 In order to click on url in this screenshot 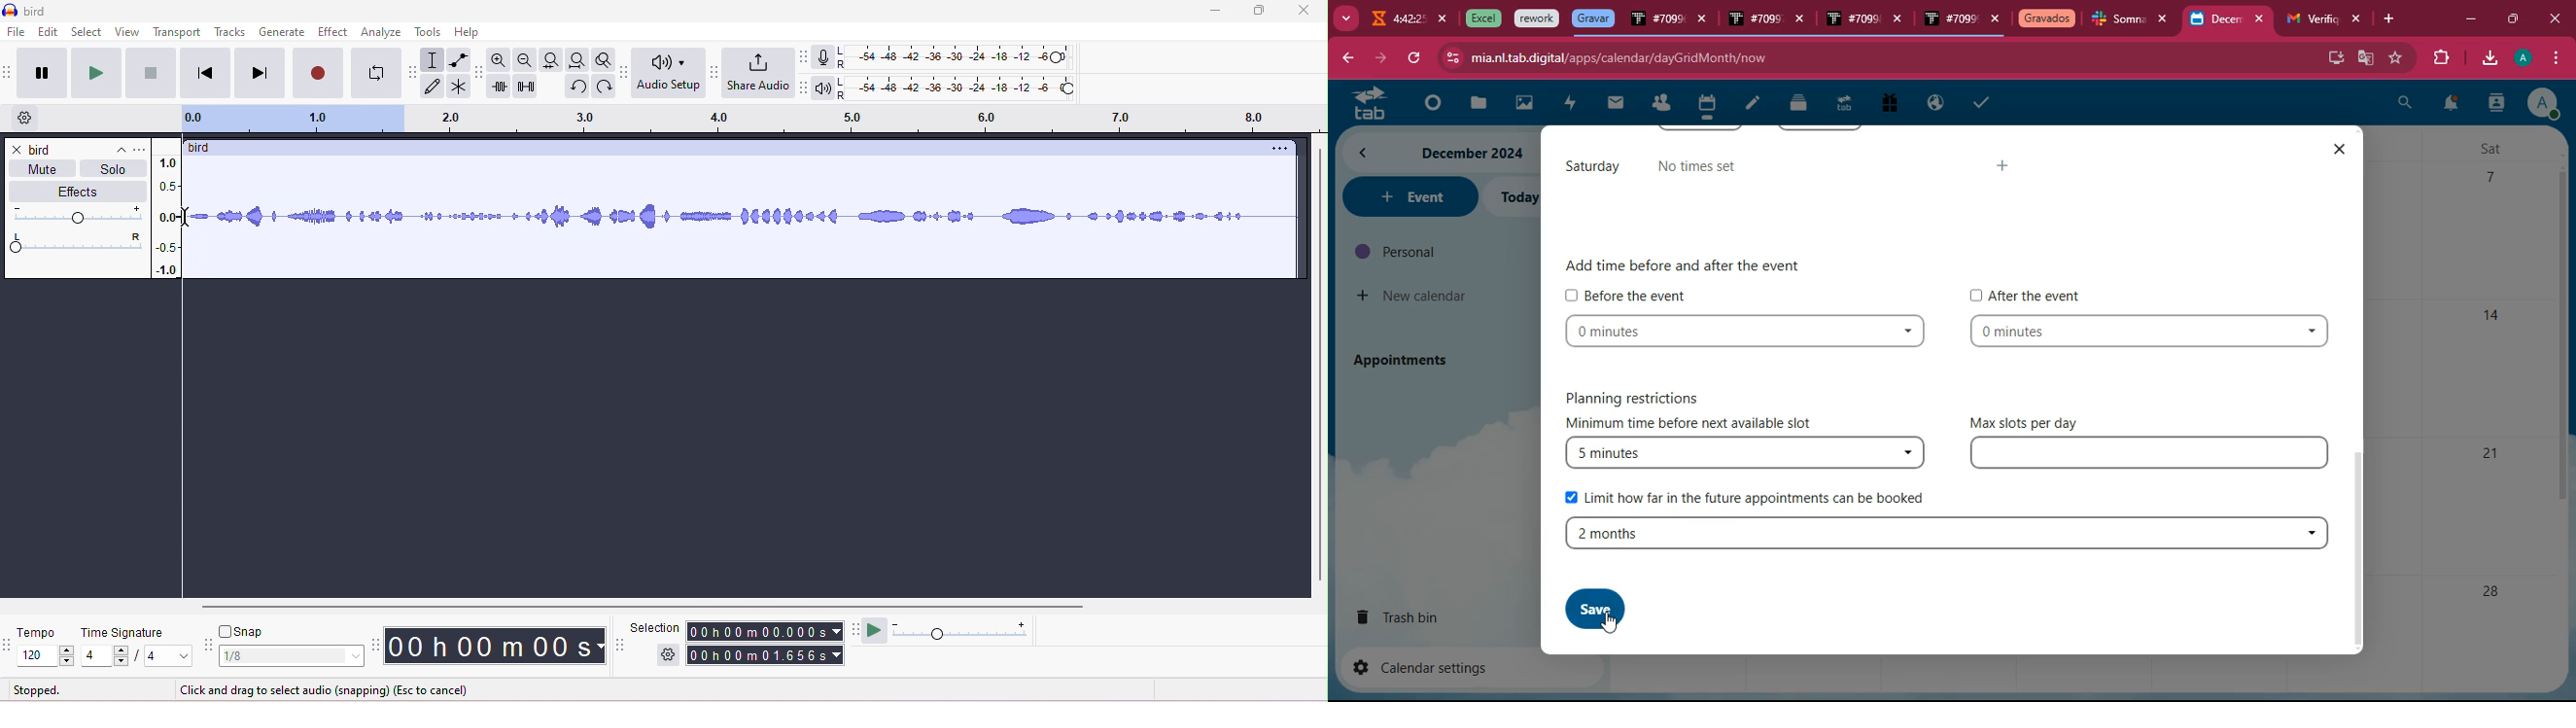, I will do `click(1618, 58)`.